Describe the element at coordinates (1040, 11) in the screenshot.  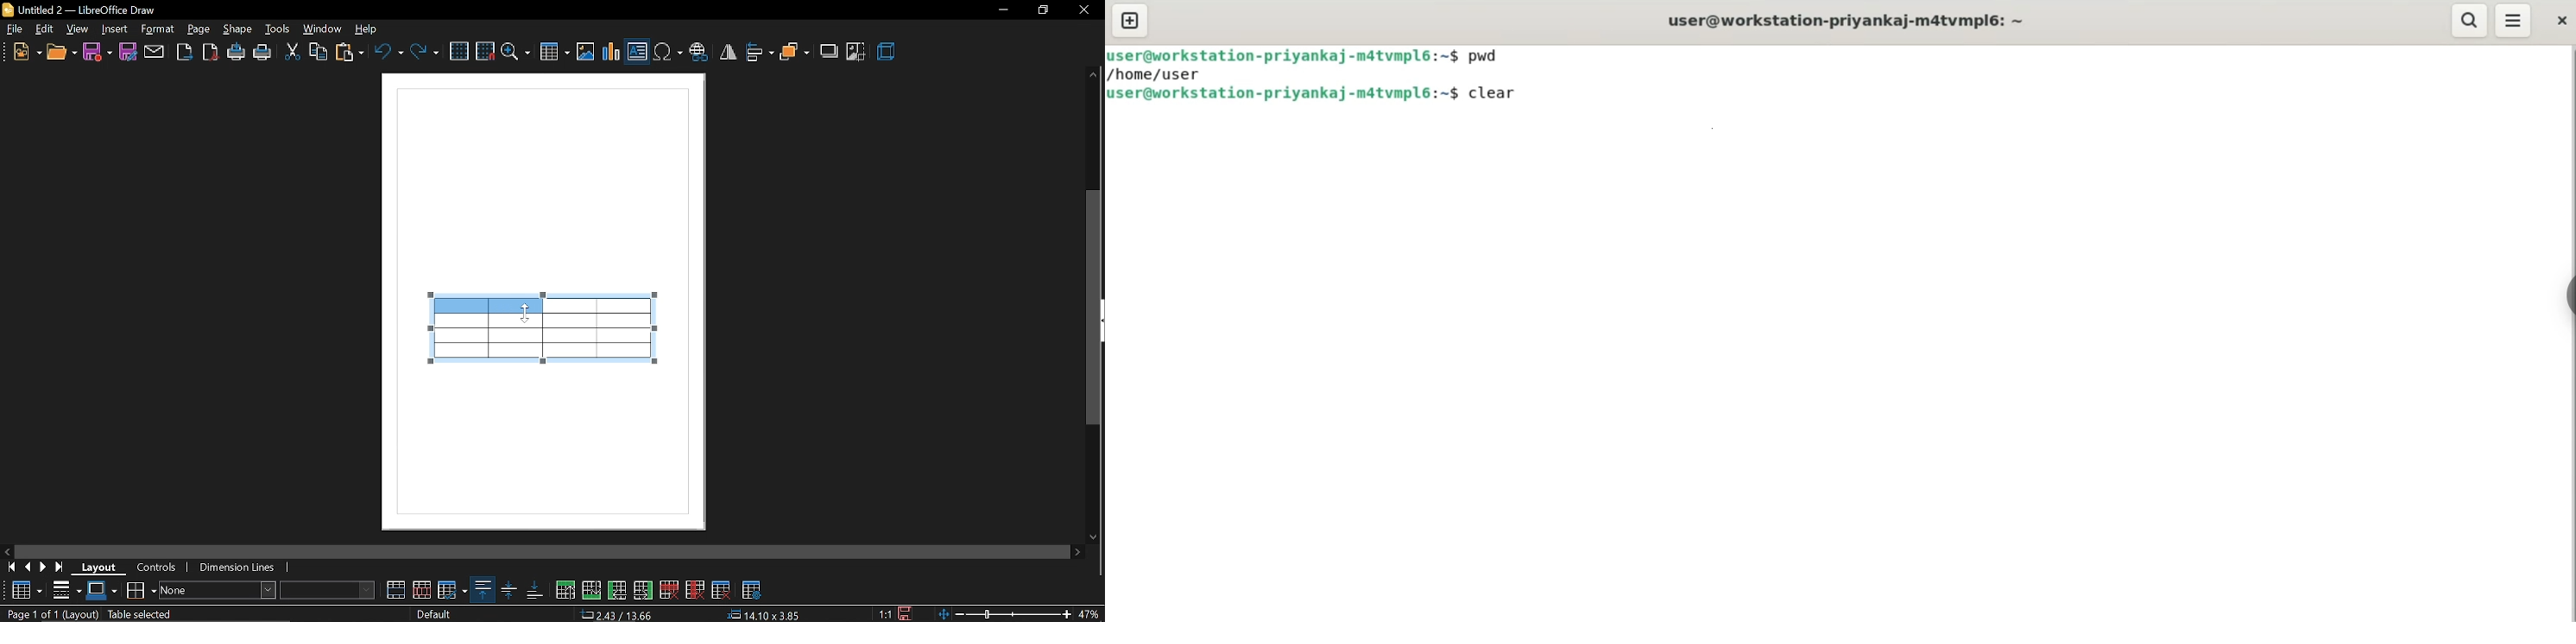
I see `Restore down` at that location.